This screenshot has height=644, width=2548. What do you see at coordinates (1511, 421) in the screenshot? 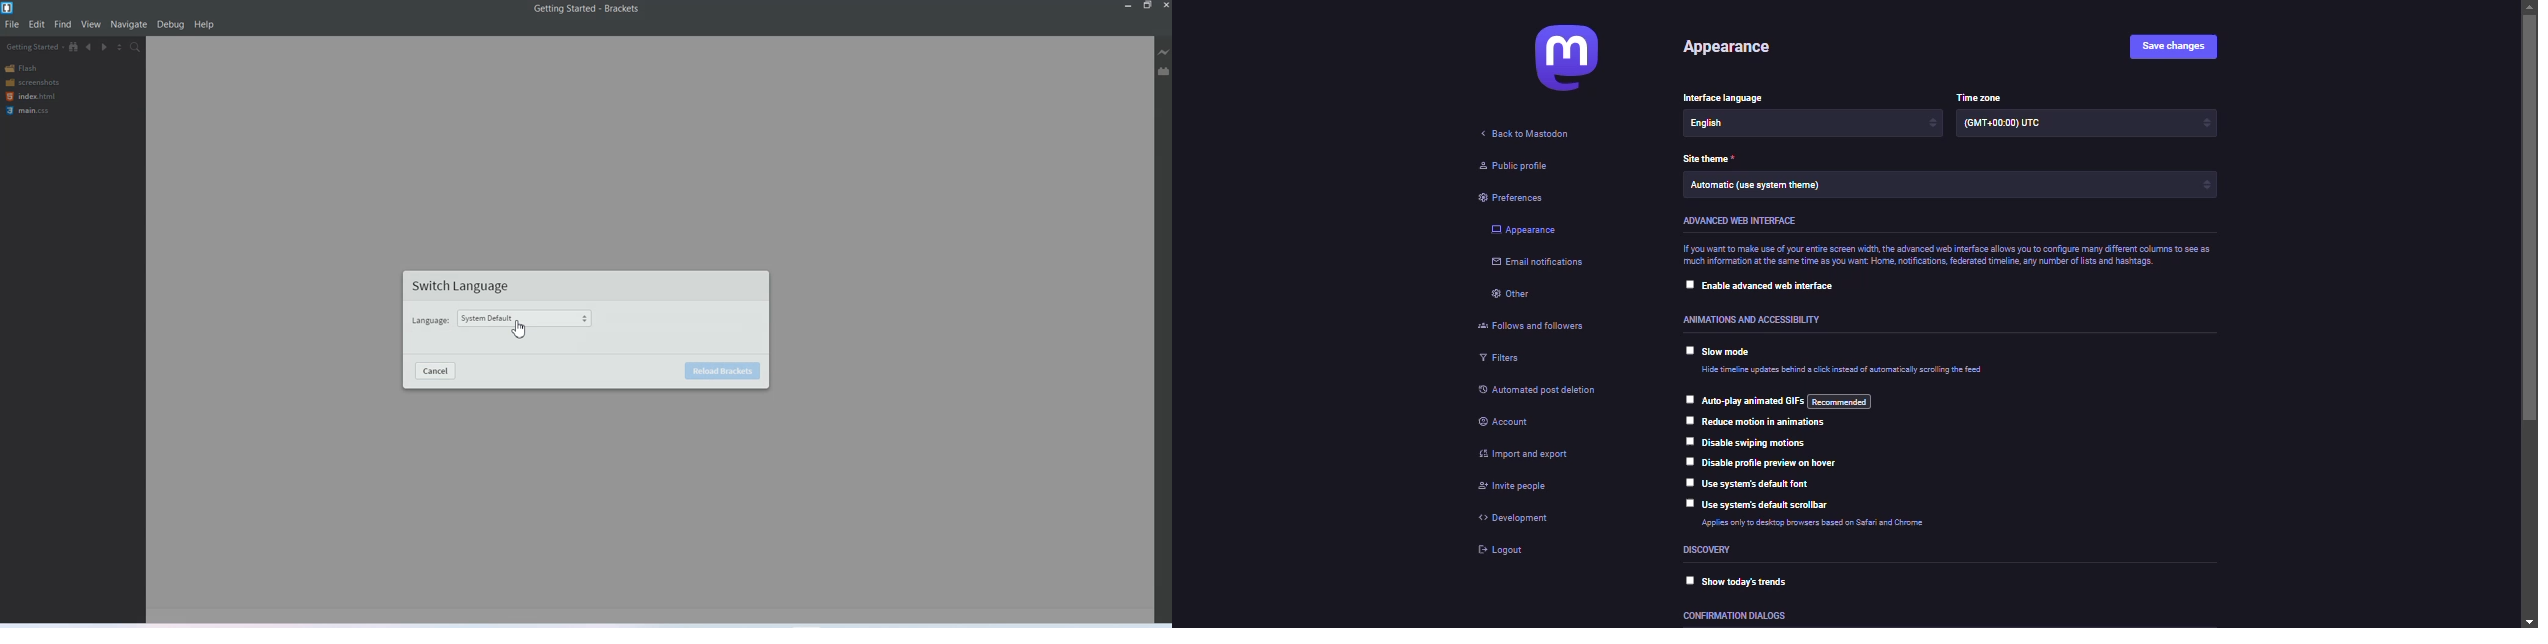
I see `account` at bounding box center [1511, 421].